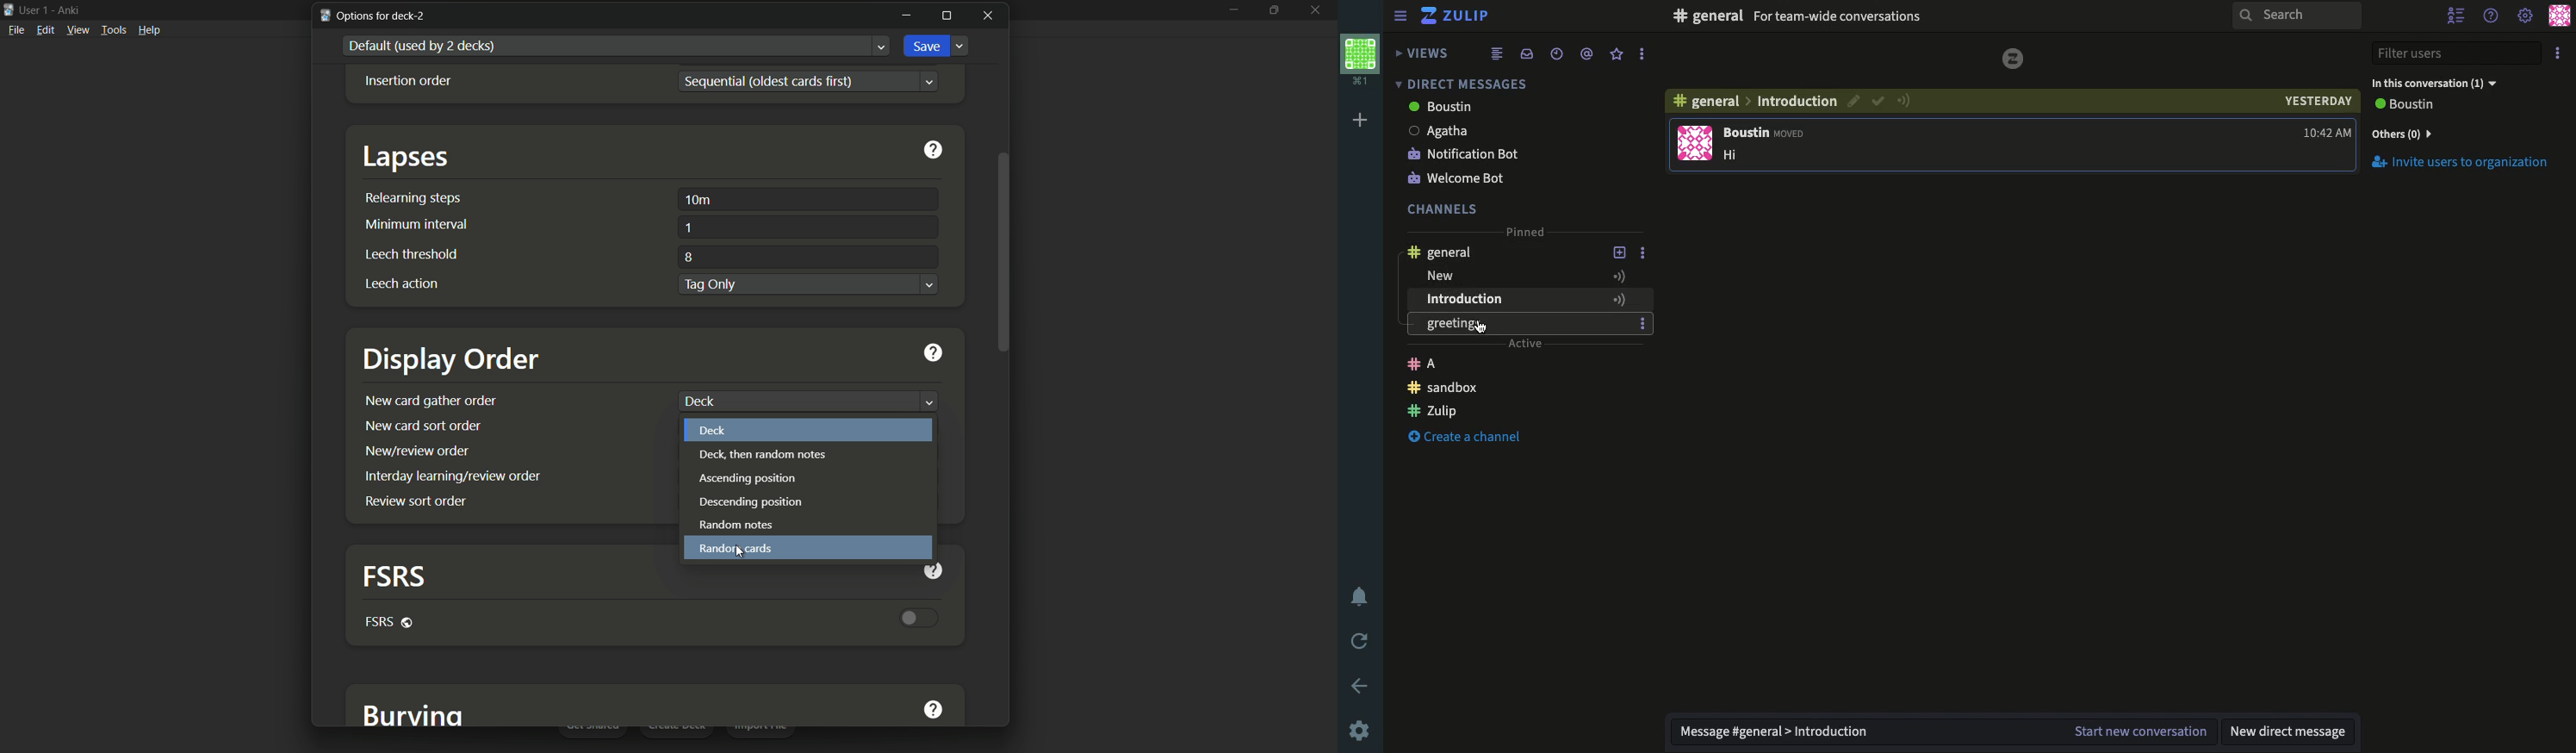 This screenshot has width=2576, height=756. Describe the element at coordinates (1839, 17) in the screenshot. I see `For team wide conversations` at that location.